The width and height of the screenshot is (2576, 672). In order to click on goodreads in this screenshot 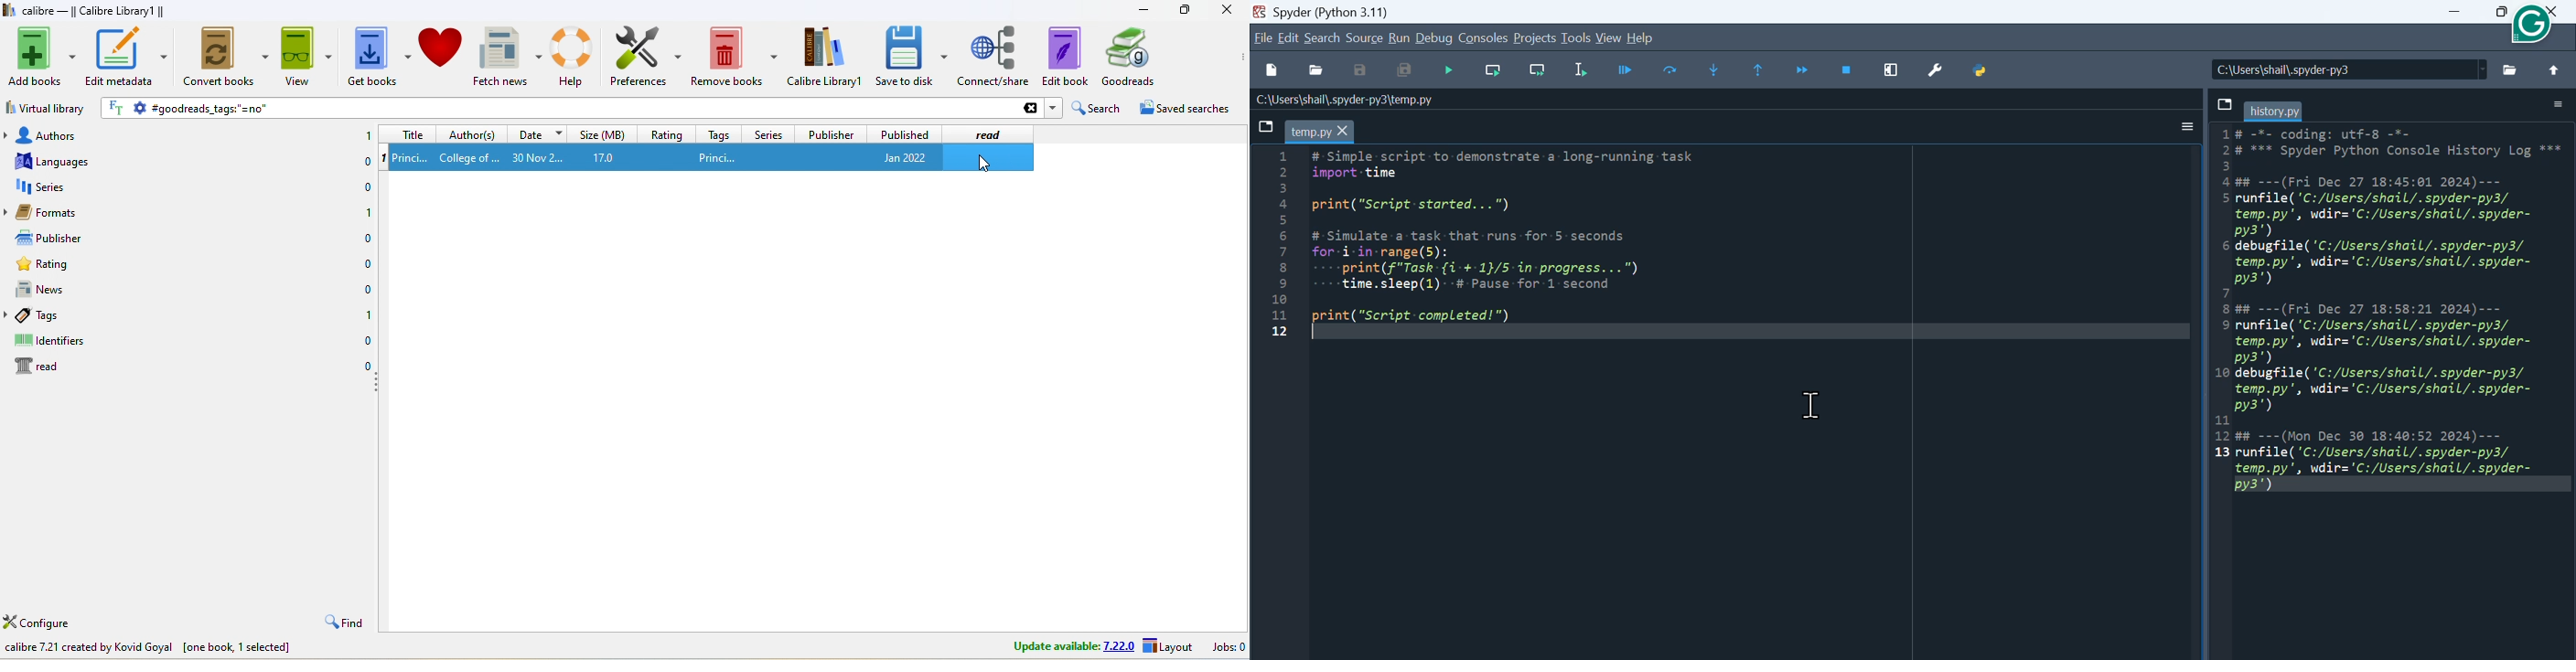, I will do `click(1138, 57)`.